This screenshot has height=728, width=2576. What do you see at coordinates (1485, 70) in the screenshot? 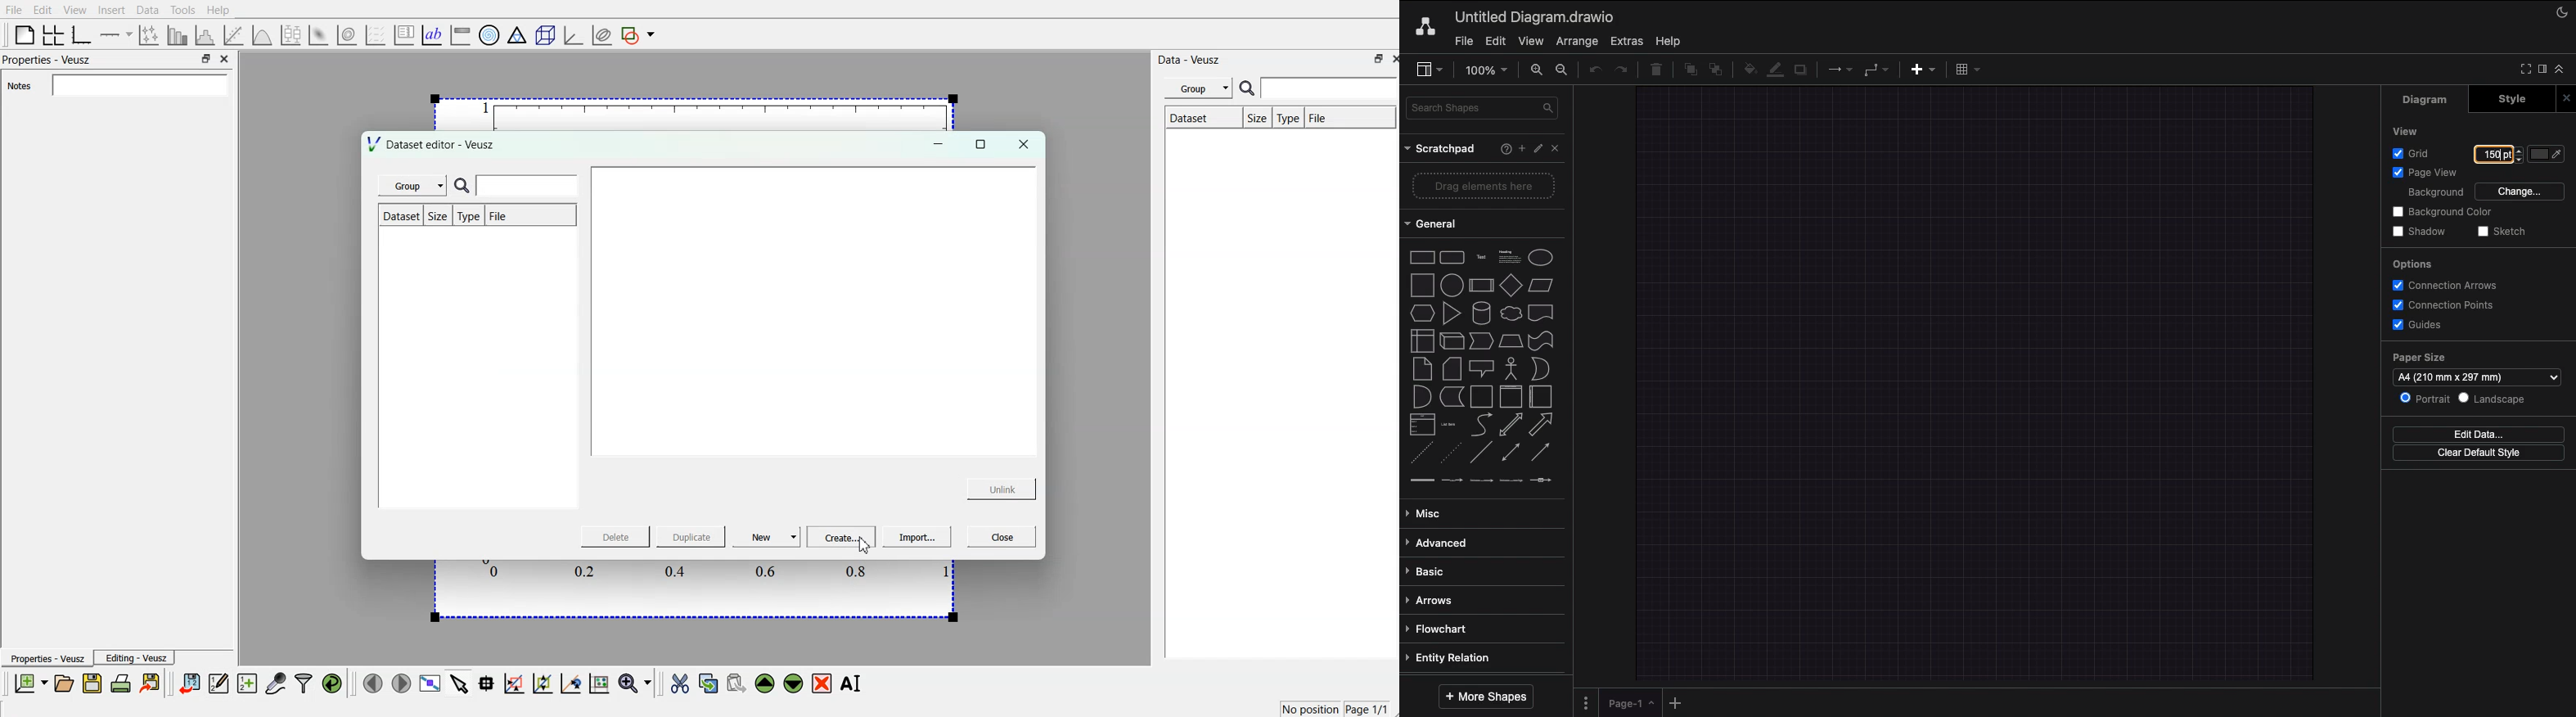
I see `Zoom` at bounding box center [1485, 70].